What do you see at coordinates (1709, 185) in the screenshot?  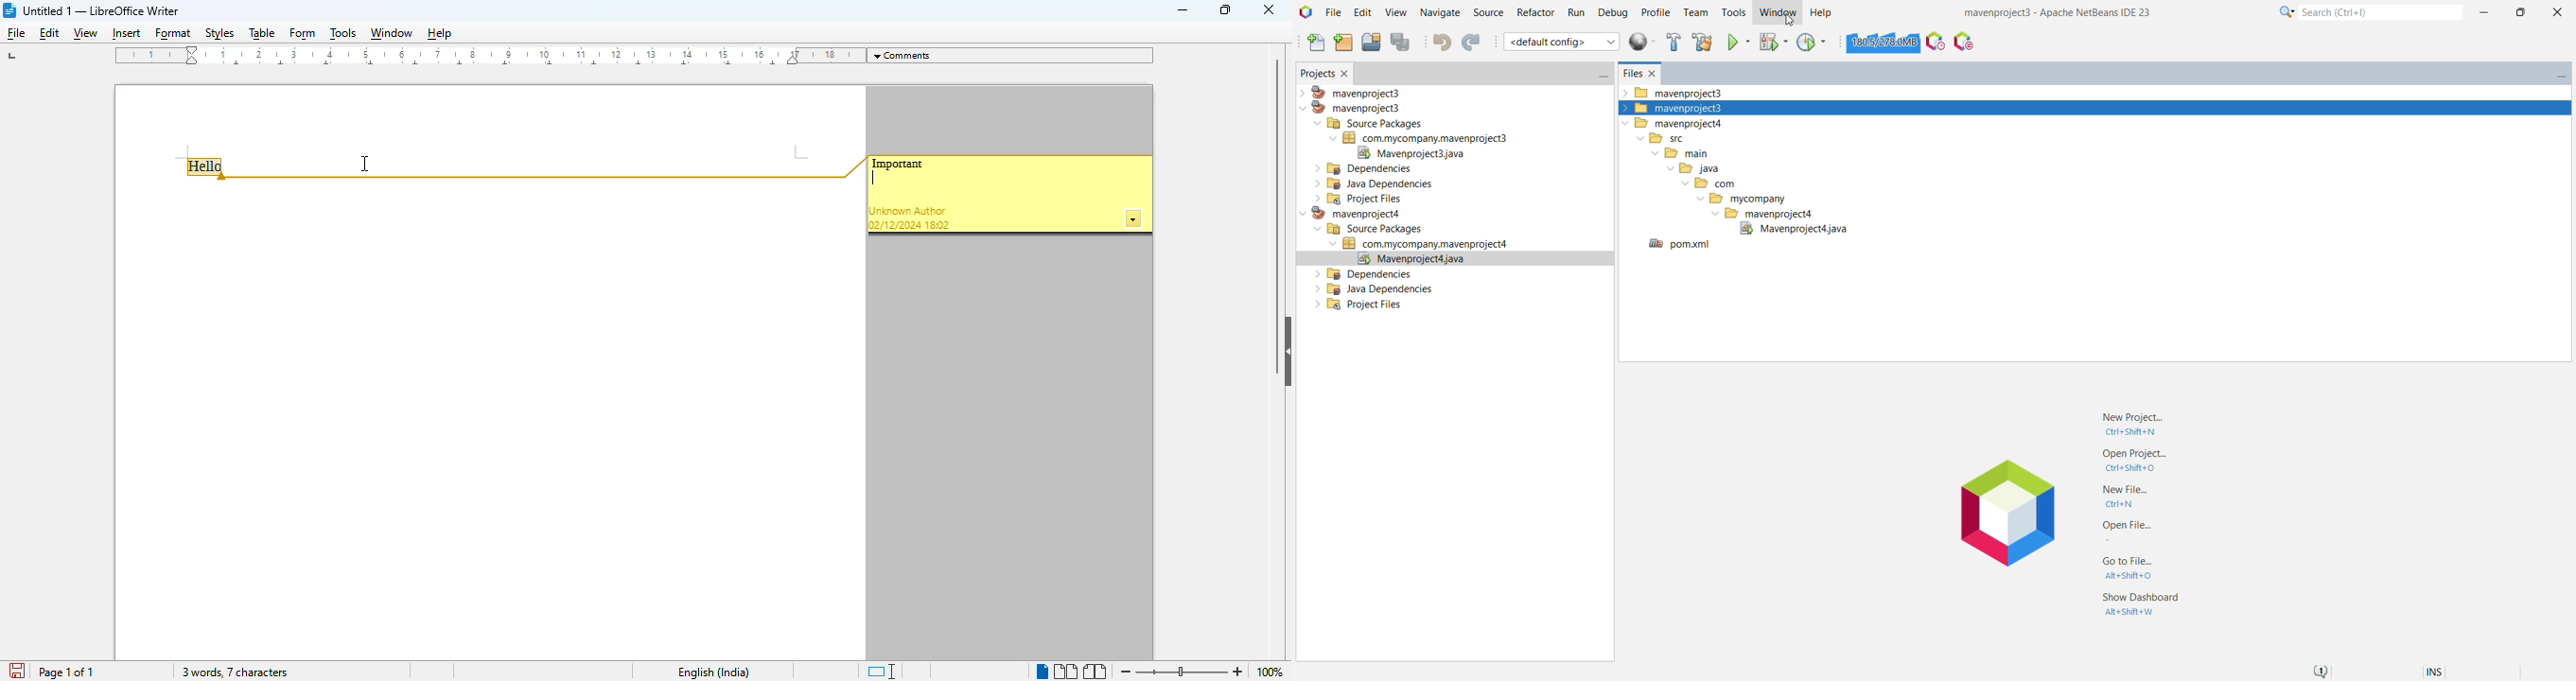 I see `com` at bounding box center [1709, 185].